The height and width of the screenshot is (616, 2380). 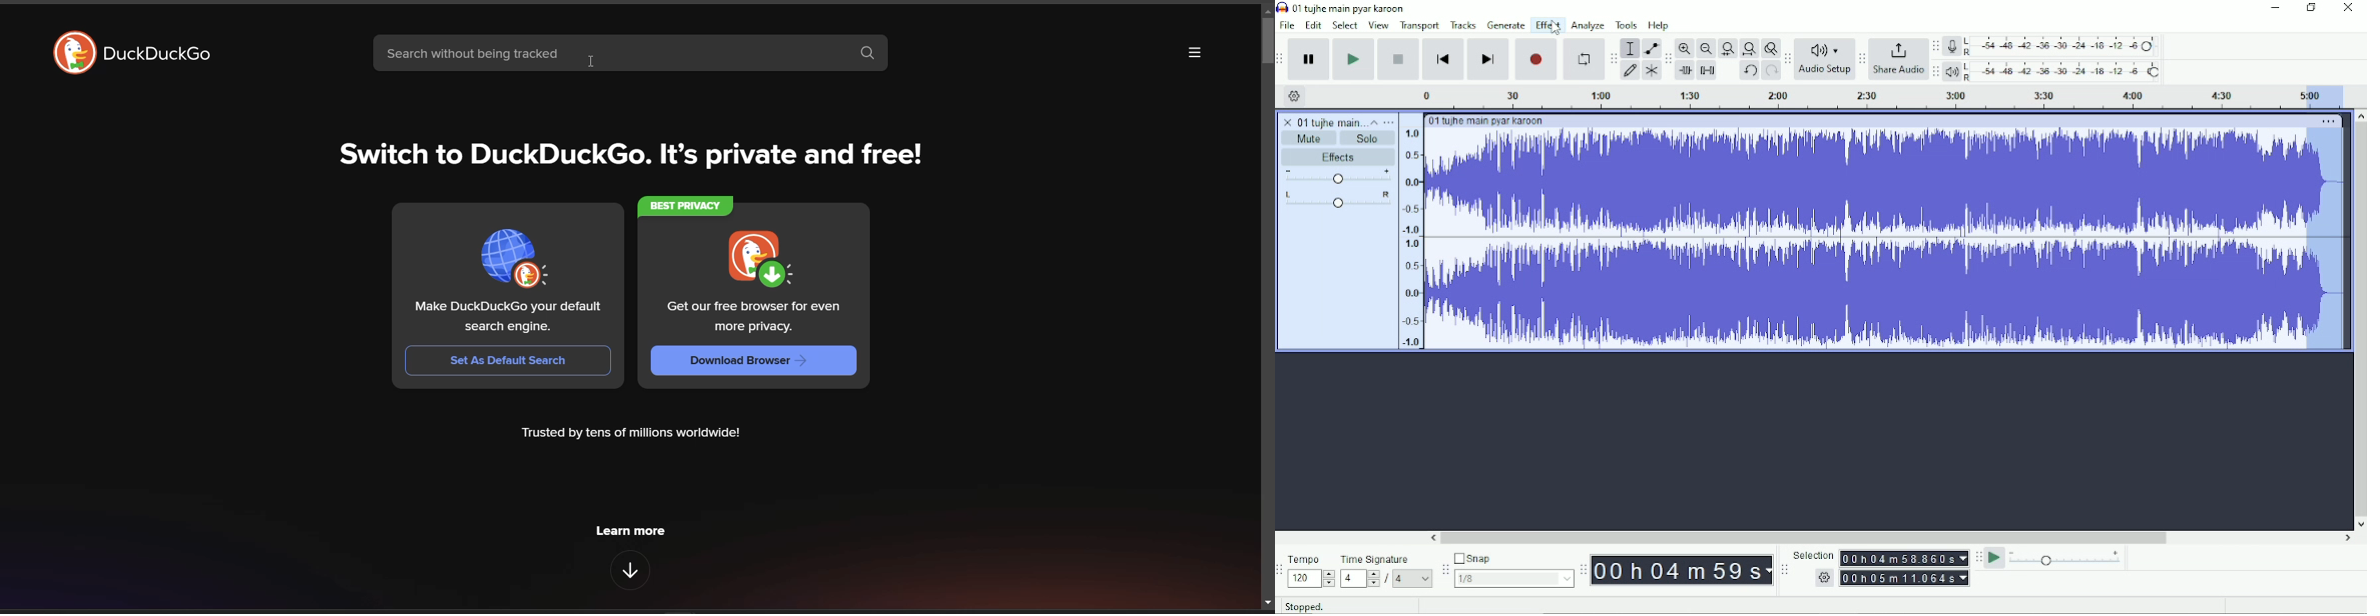 What do you see at coordinates (1630, 48) in the screenshot?
I see `Selection tool` at bounding box center [1630, 48].